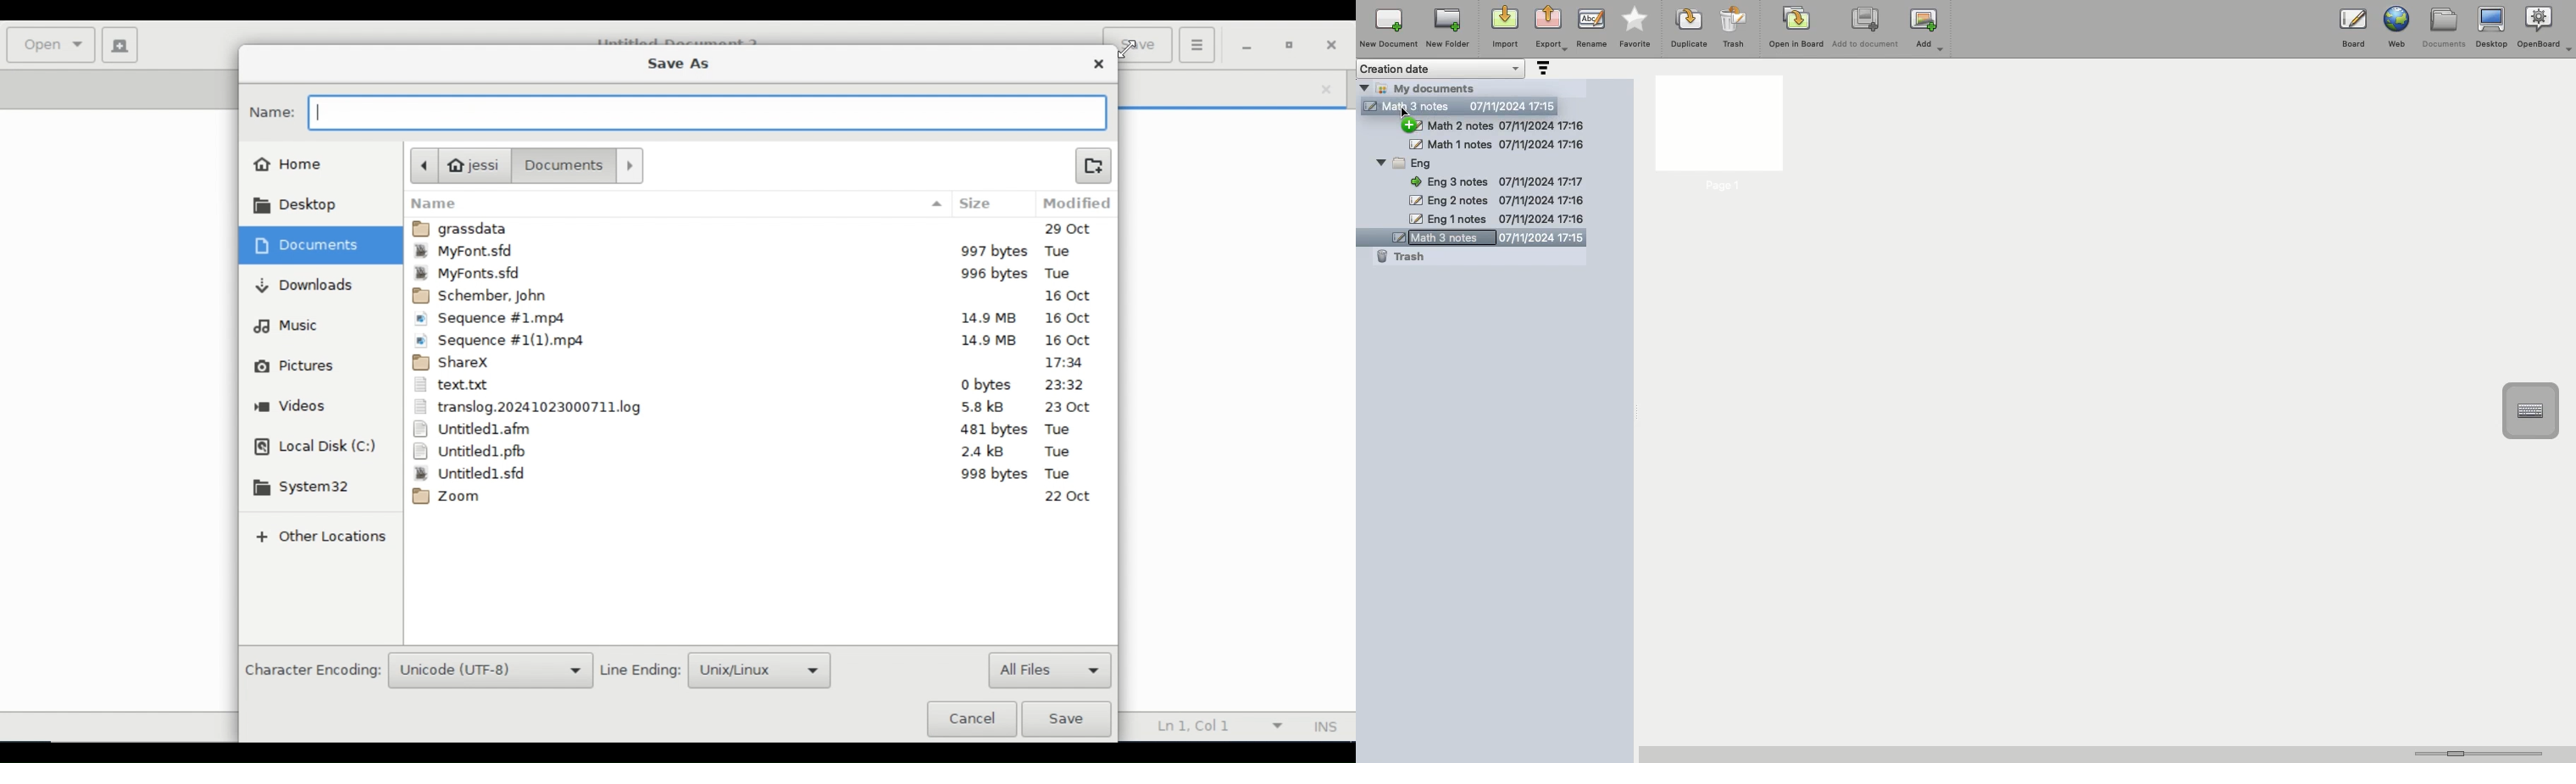  I want to click on Export, so click(1551, 30).